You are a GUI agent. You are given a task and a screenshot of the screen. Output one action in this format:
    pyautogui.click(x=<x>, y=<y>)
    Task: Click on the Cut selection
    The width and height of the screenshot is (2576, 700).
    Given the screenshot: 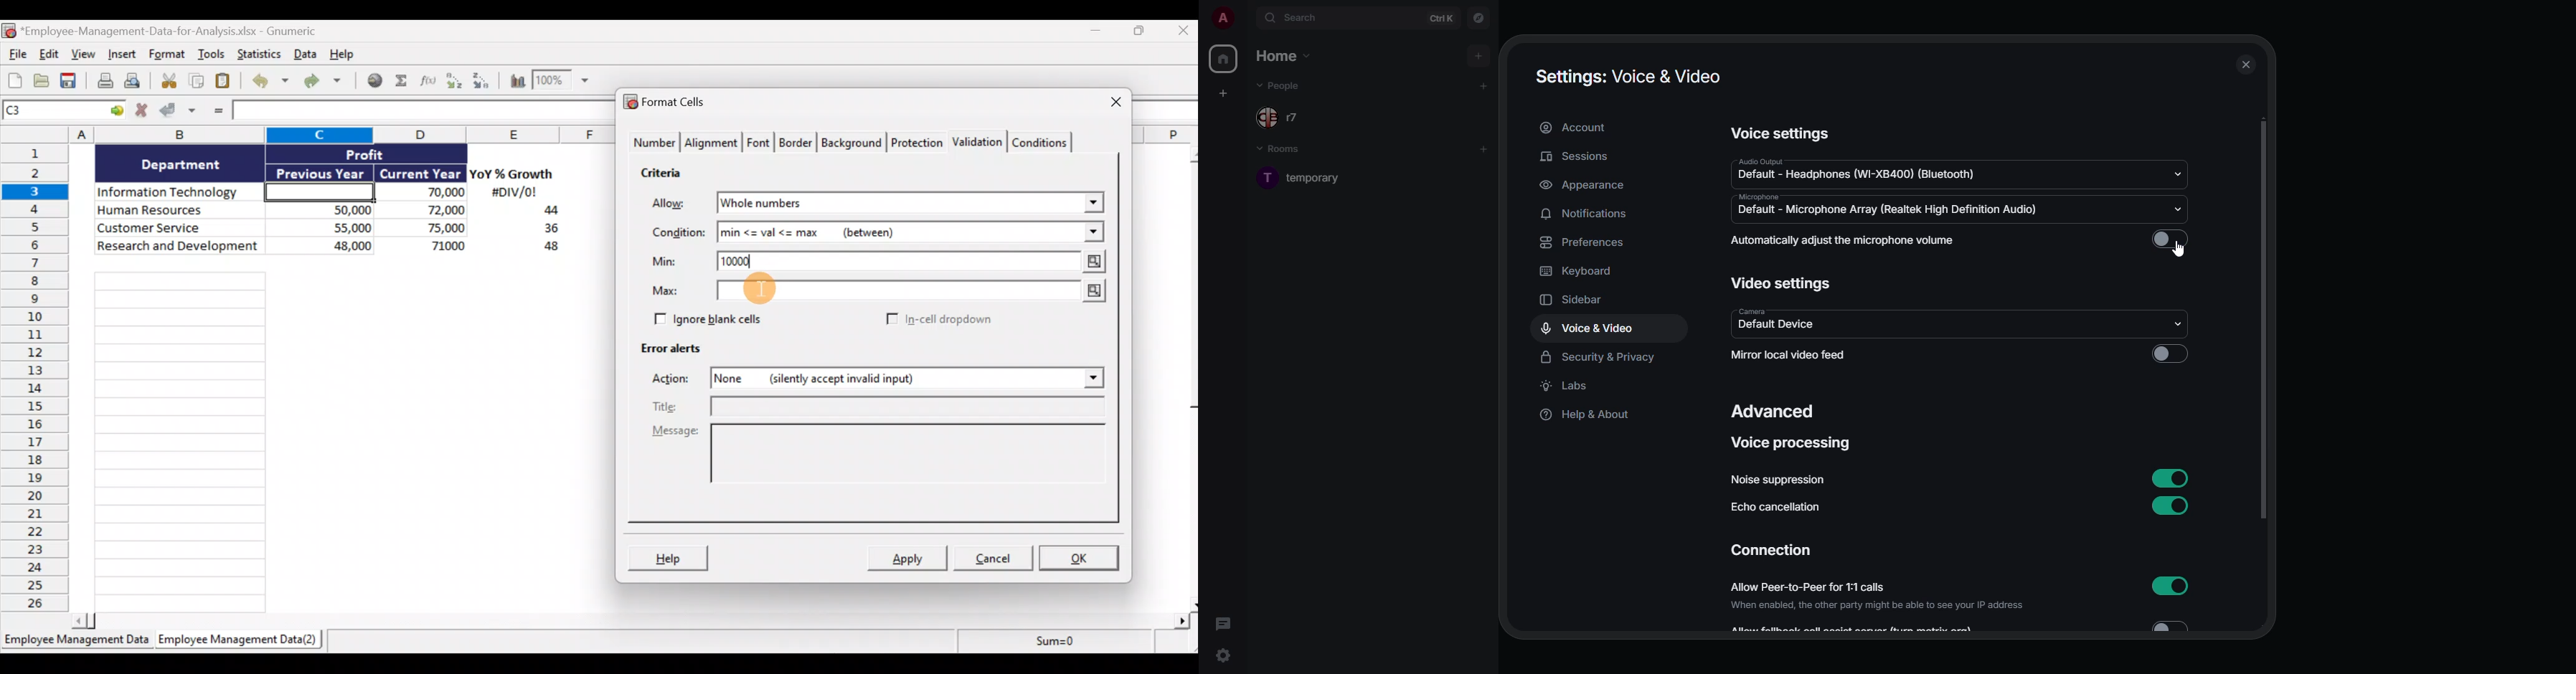 What is the action you would take?
    pyautogui.click(x=168, y=81)
    